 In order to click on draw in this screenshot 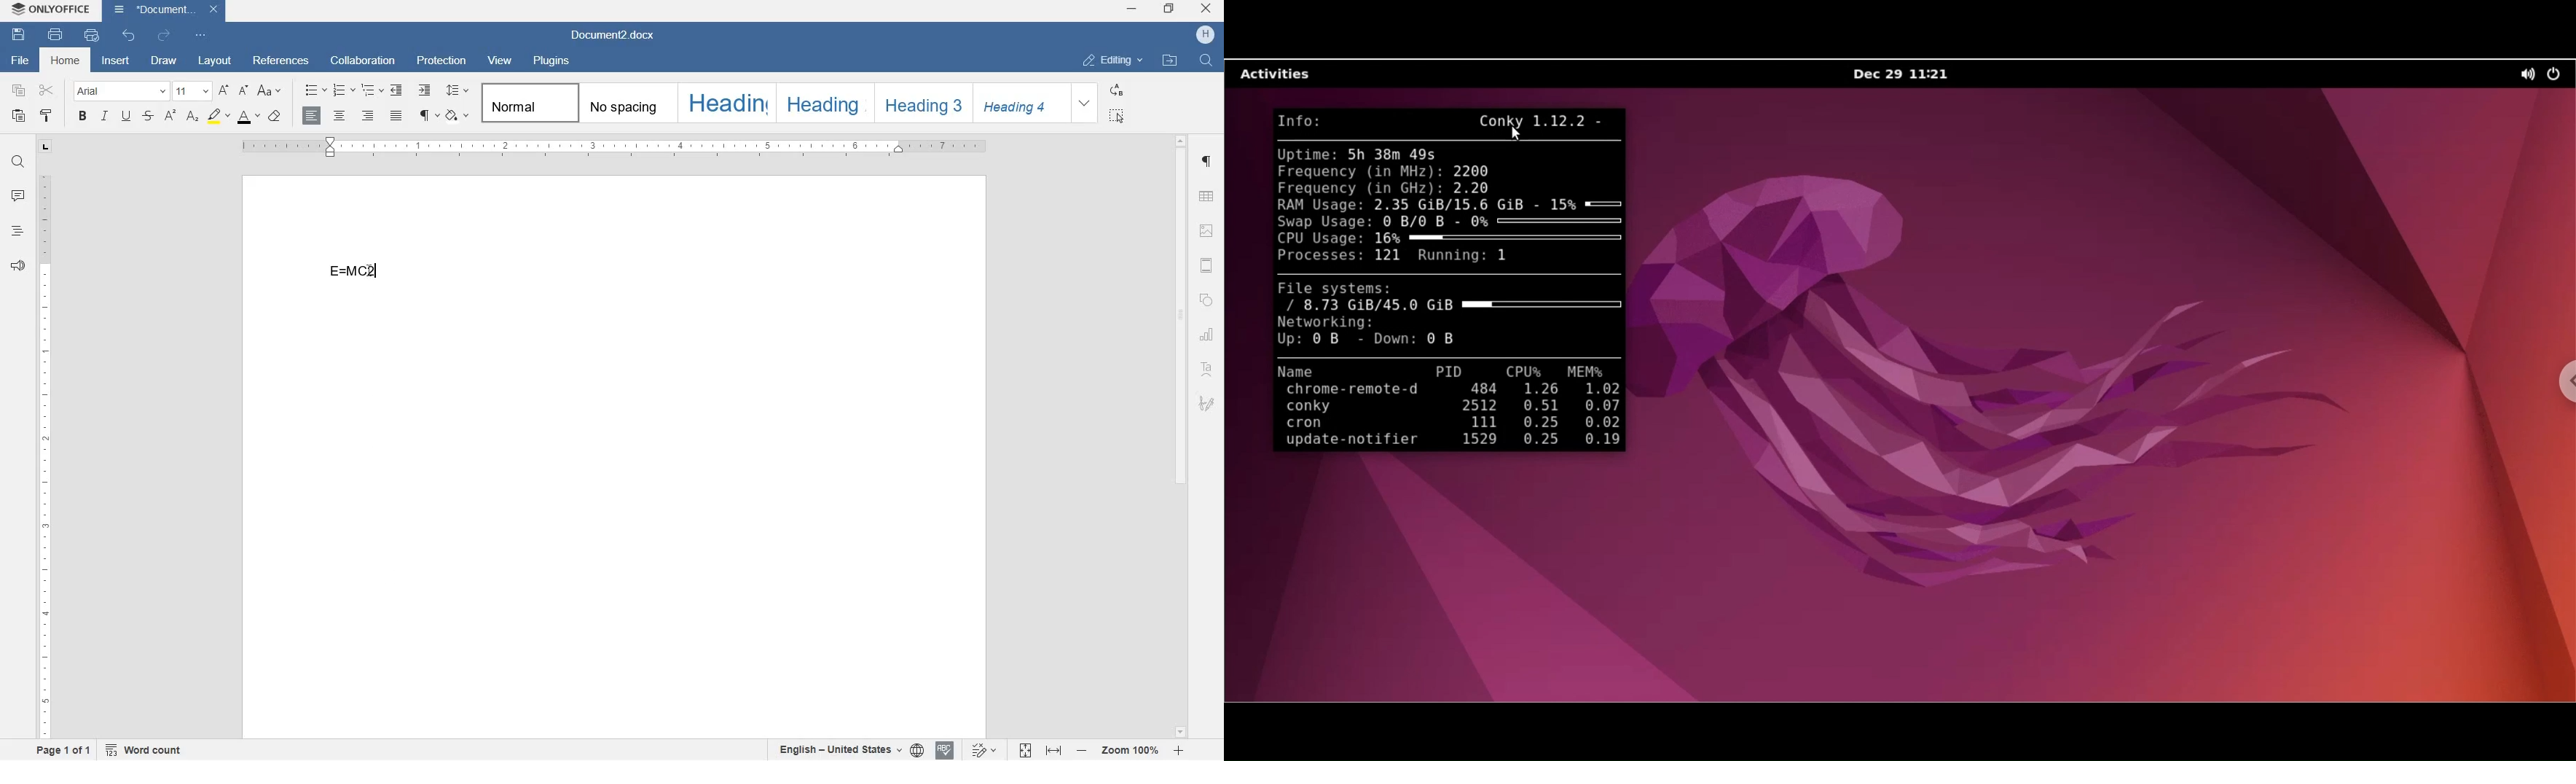, I will do `click(163, 63)`.